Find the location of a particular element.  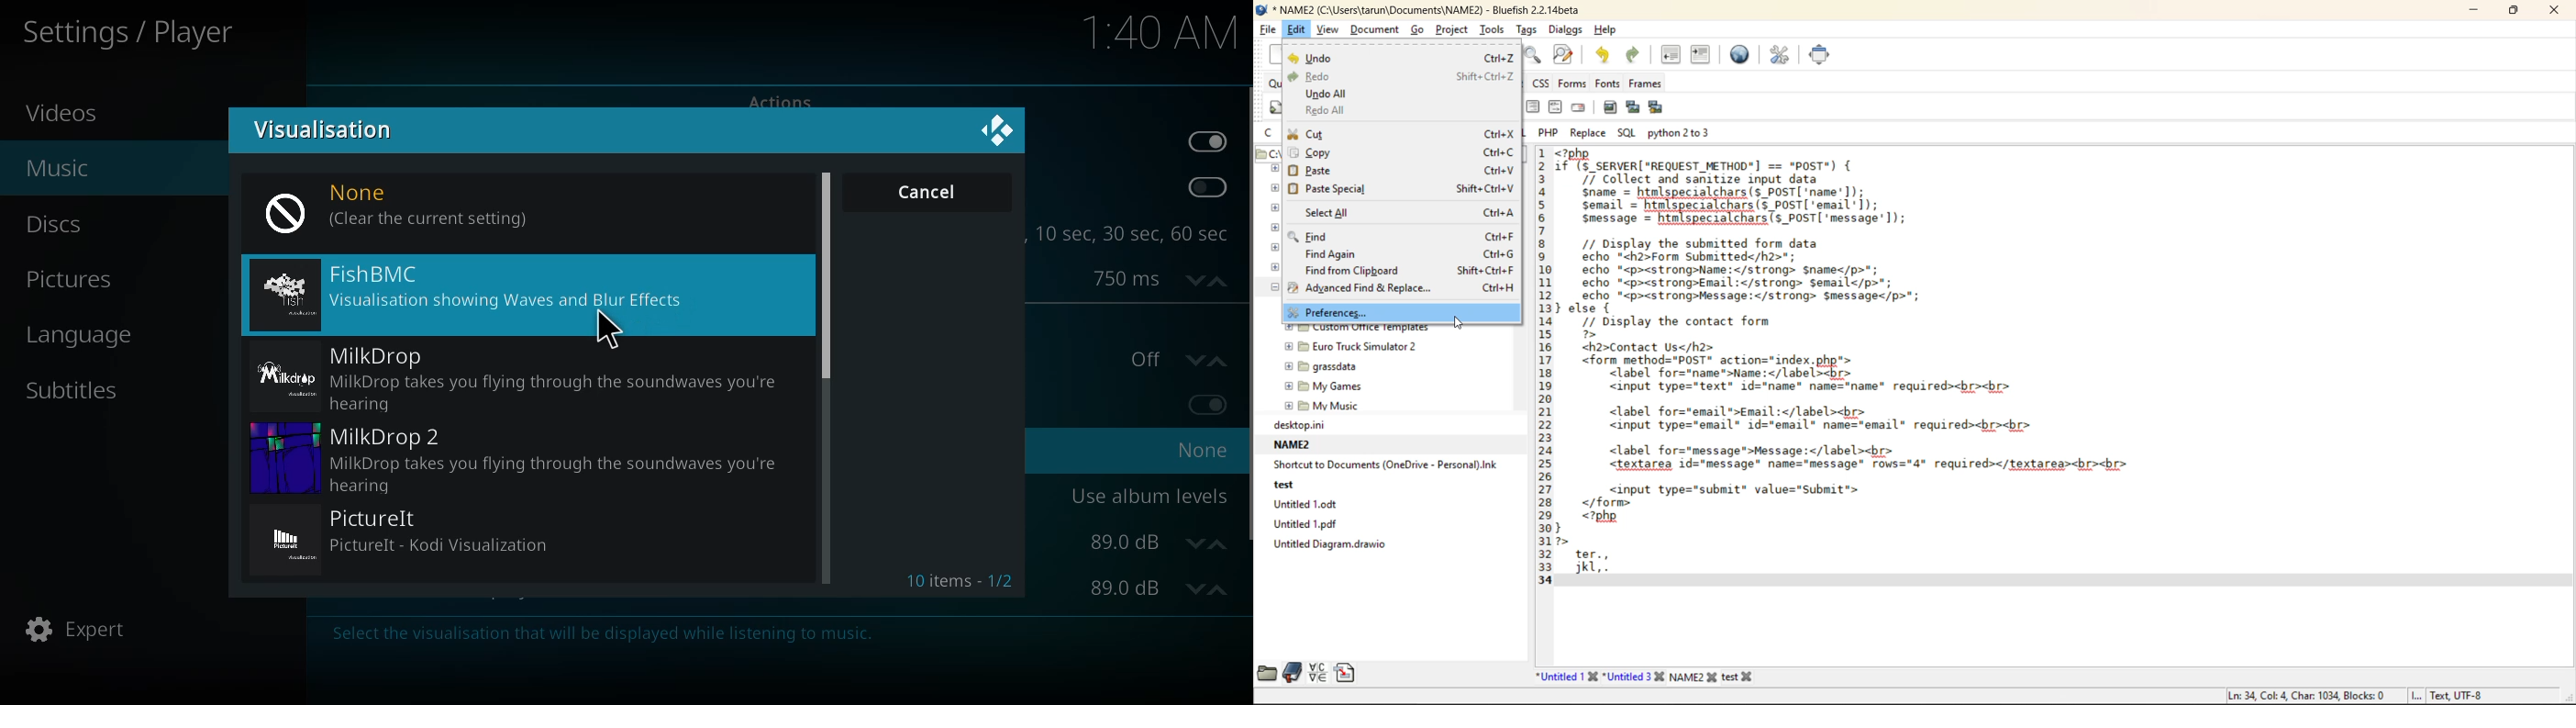

minimize is located at coordinates (2476, 10).